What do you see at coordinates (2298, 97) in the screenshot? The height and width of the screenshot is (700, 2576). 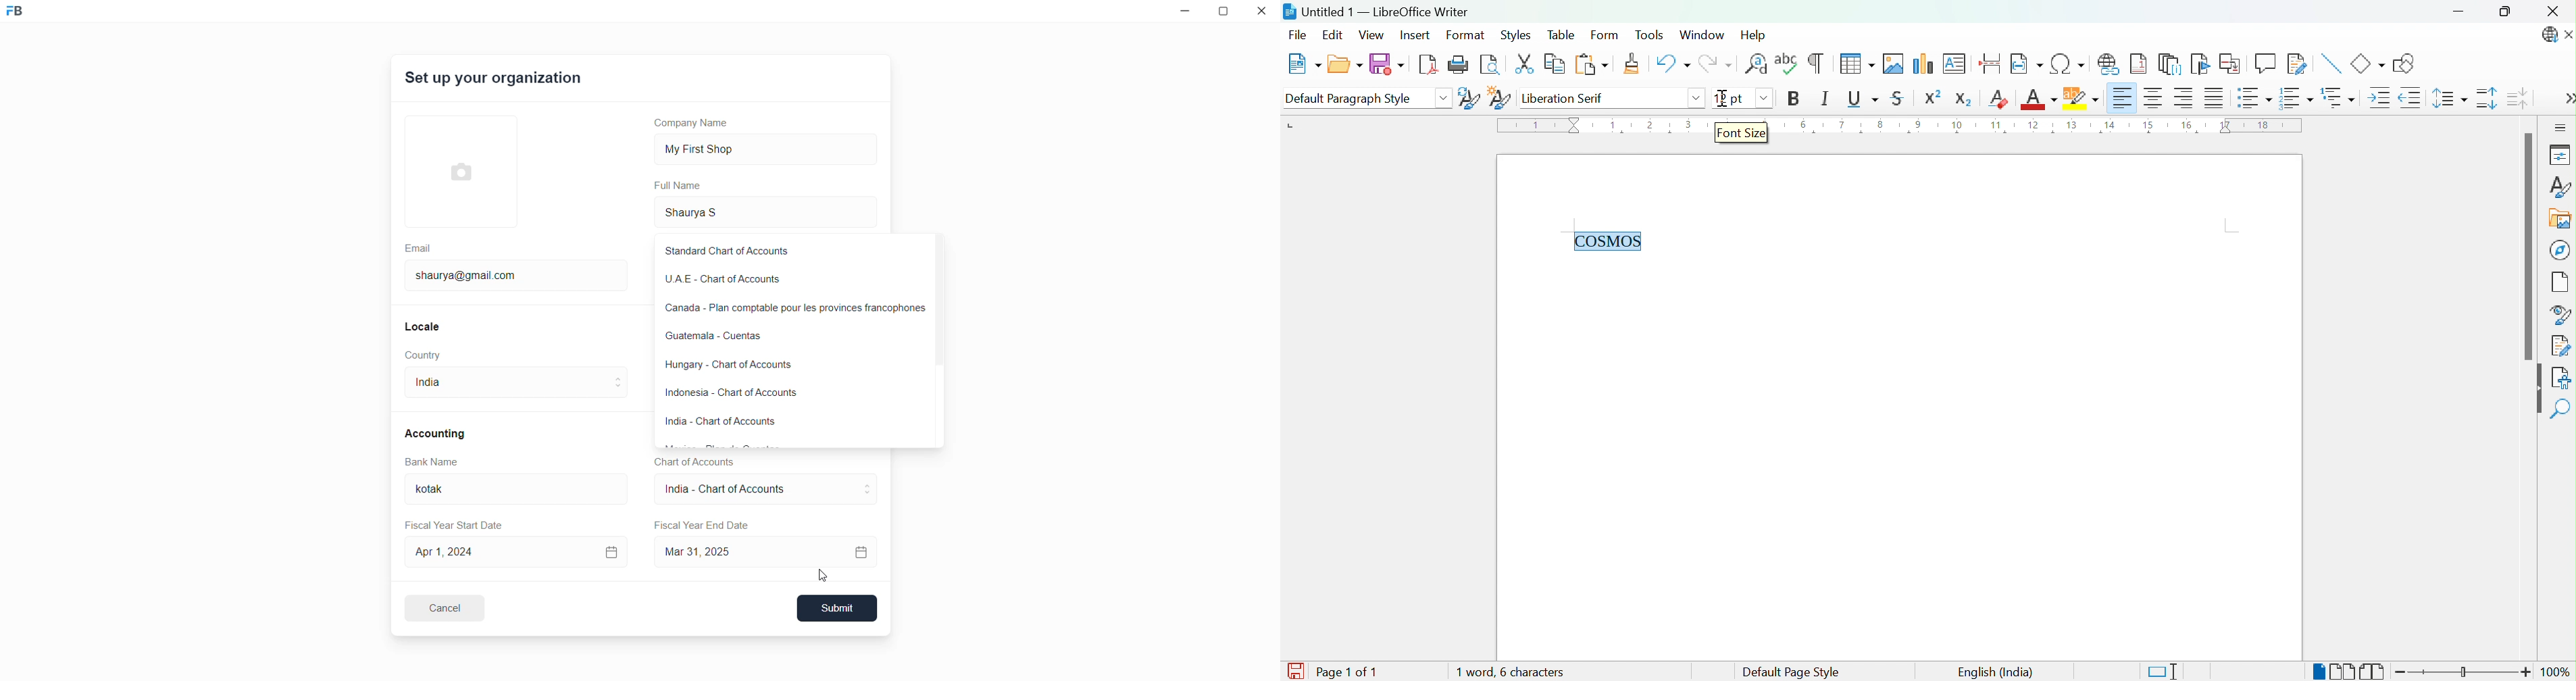 I see `Toggle ordered list` at bounding box center [2298, 97].